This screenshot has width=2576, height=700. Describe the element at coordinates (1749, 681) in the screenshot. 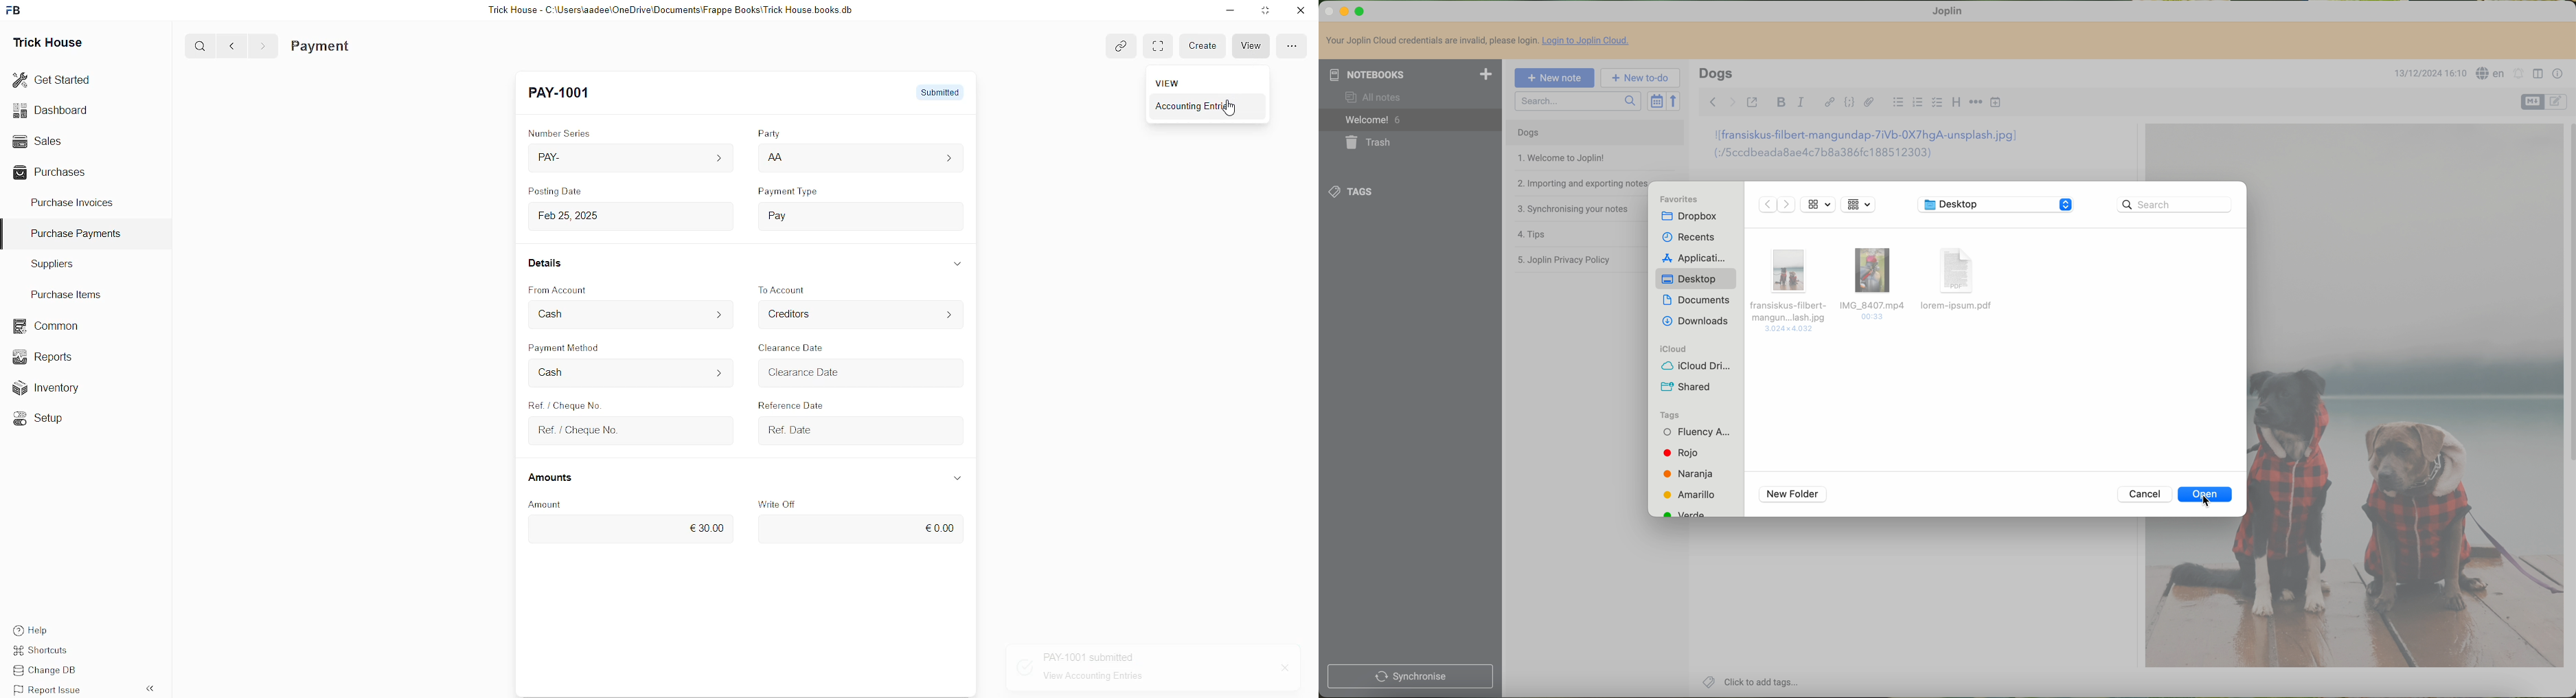

I see `click to add tags` at that location.